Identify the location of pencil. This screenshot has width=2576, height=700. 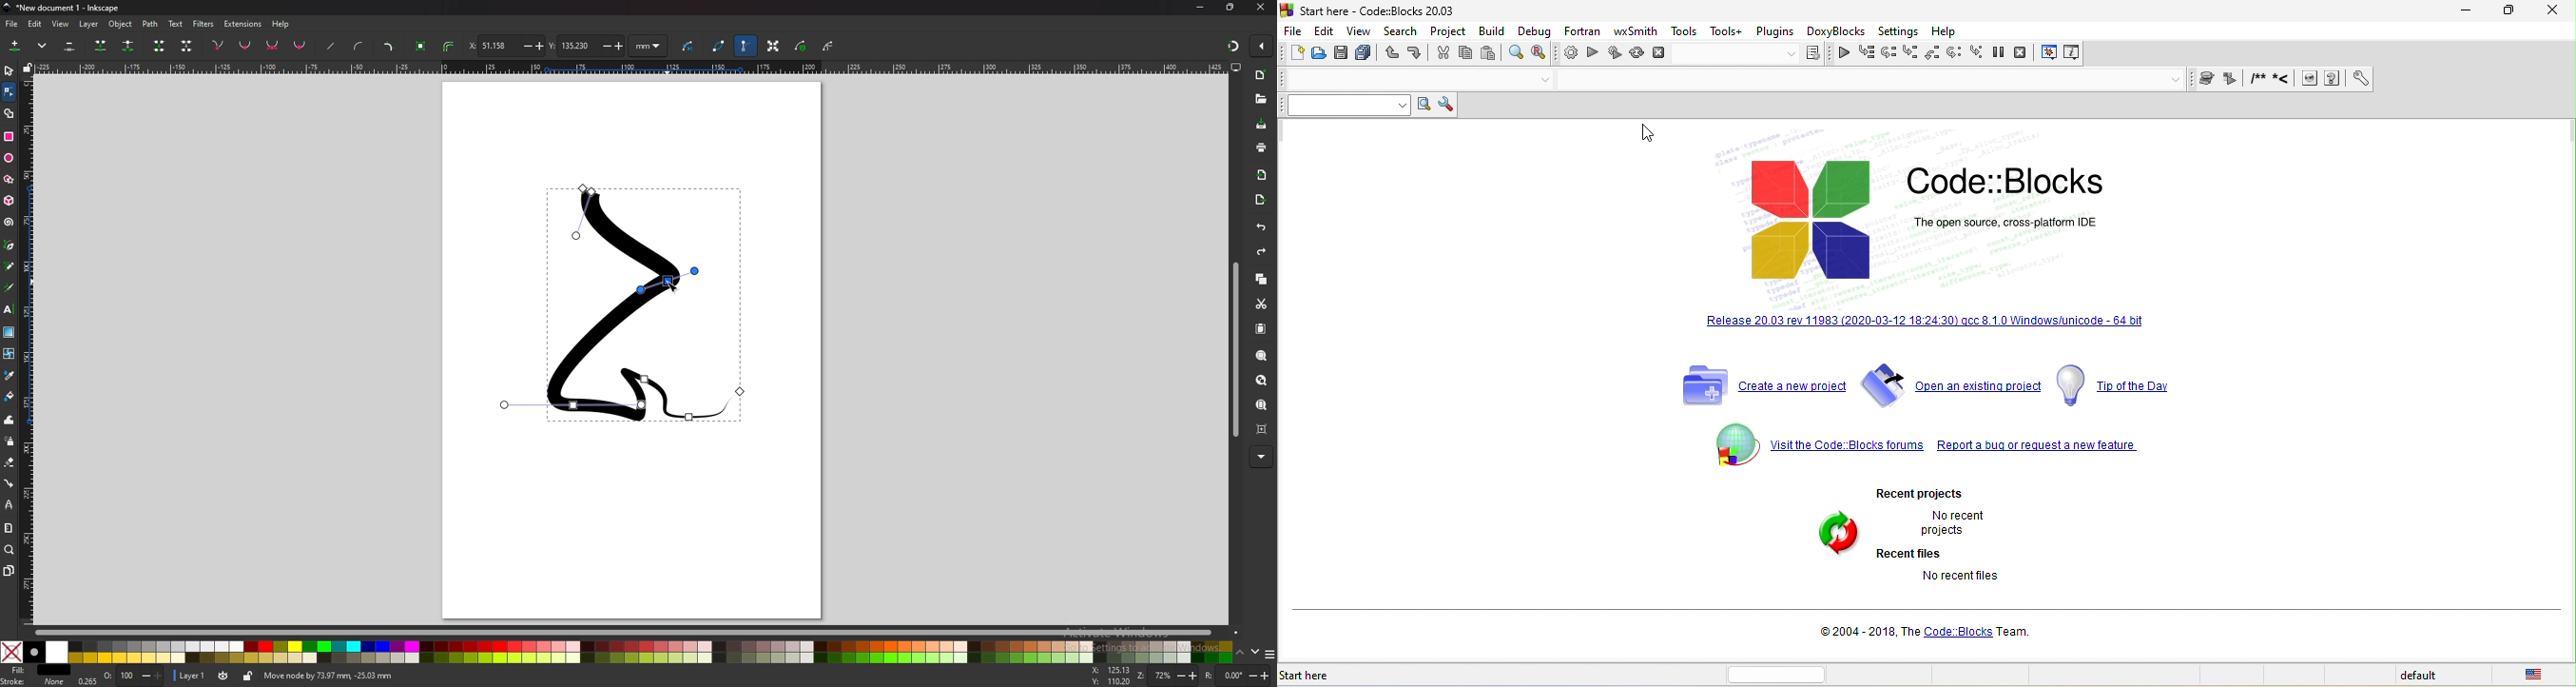
(9, 267).